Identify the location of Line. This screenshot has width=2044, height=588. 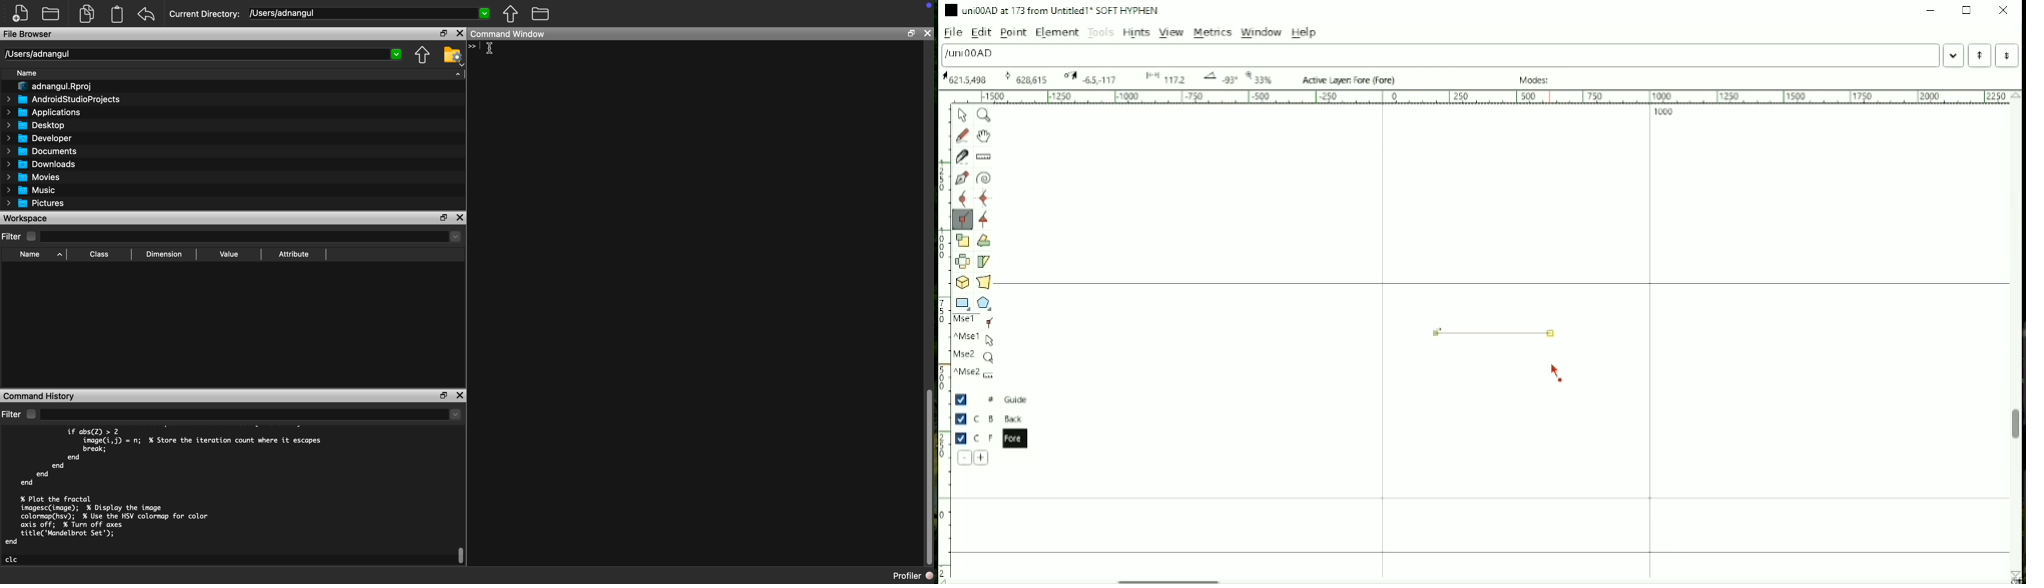
(1495, 334).